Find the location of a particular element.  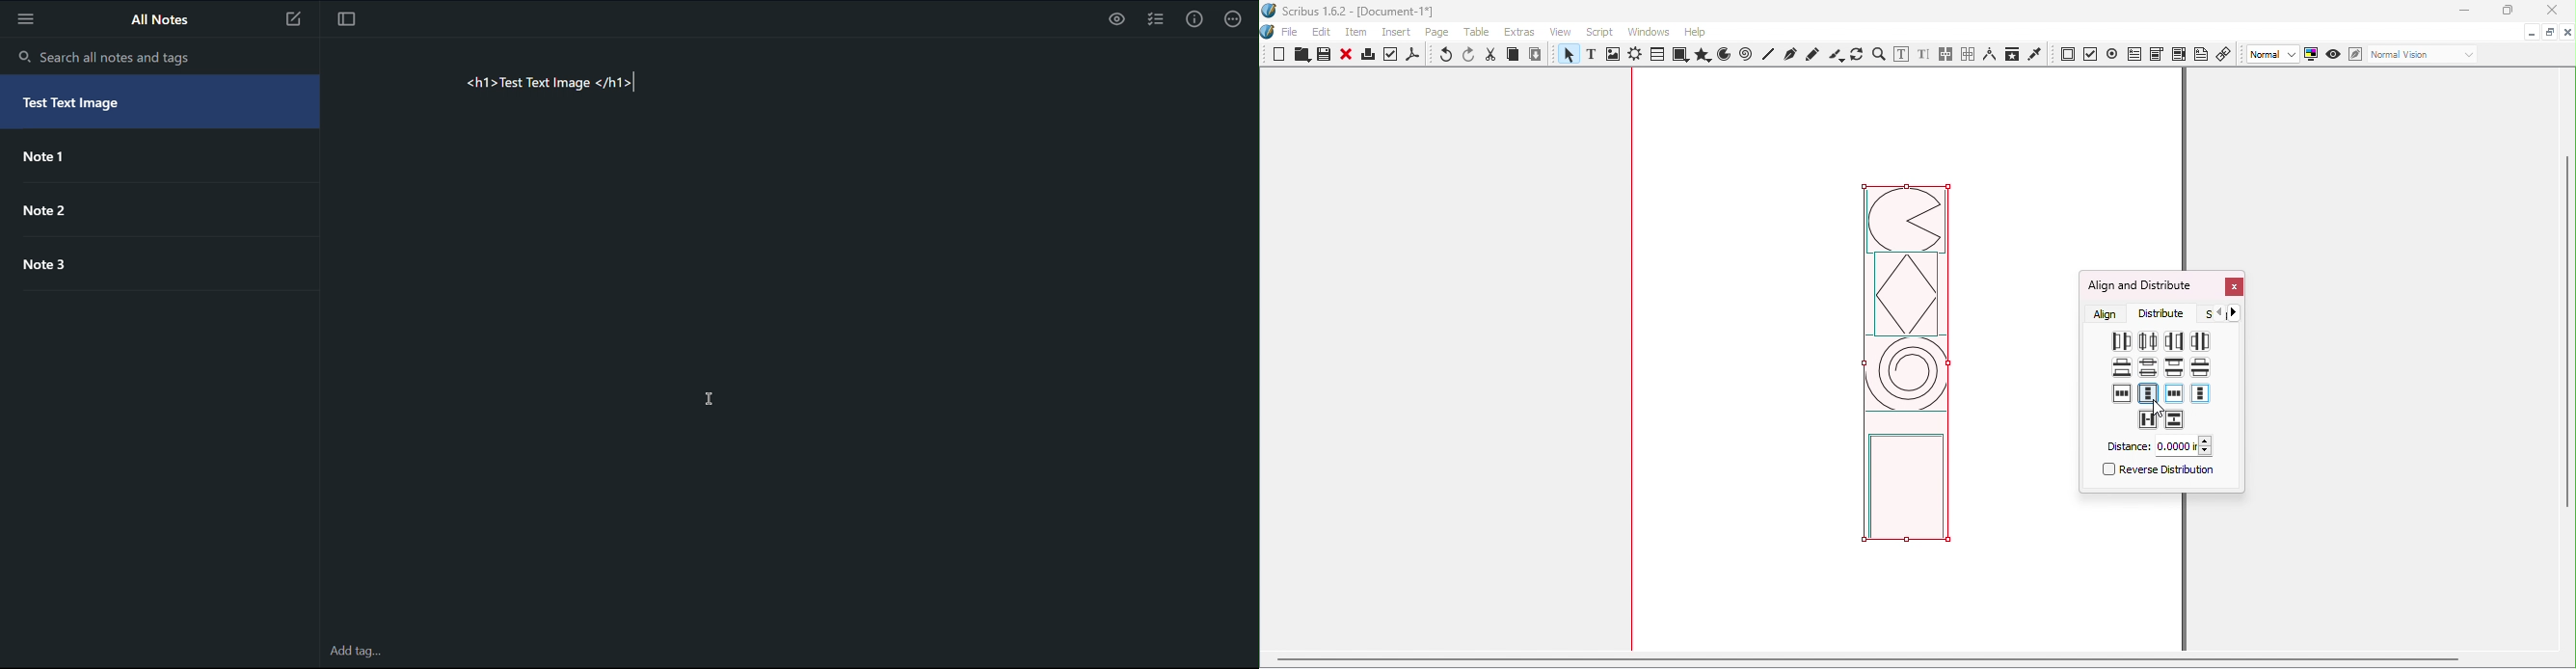

Paste is located at coordinates (1536, 55).